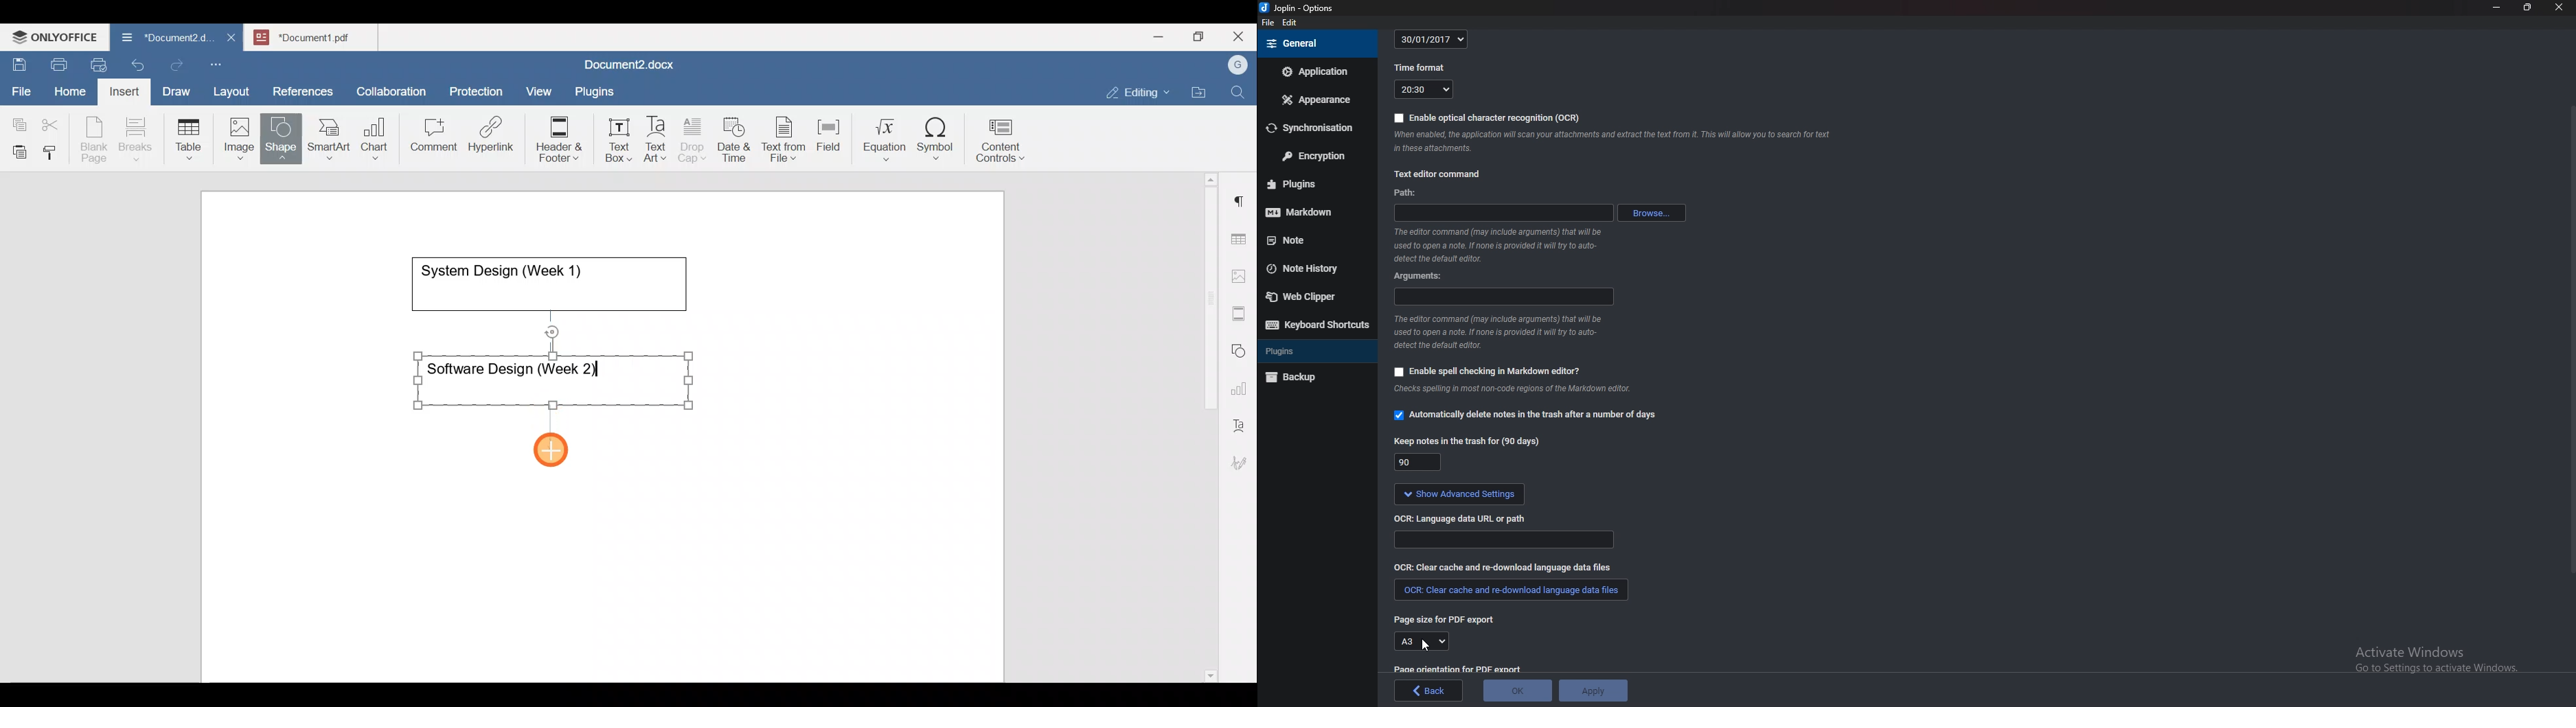 This screenshot has width=2576, height=728. What do you see at coordinates (302, 90) in the screenshot?
I see `References` at bounding box center [302, 90].